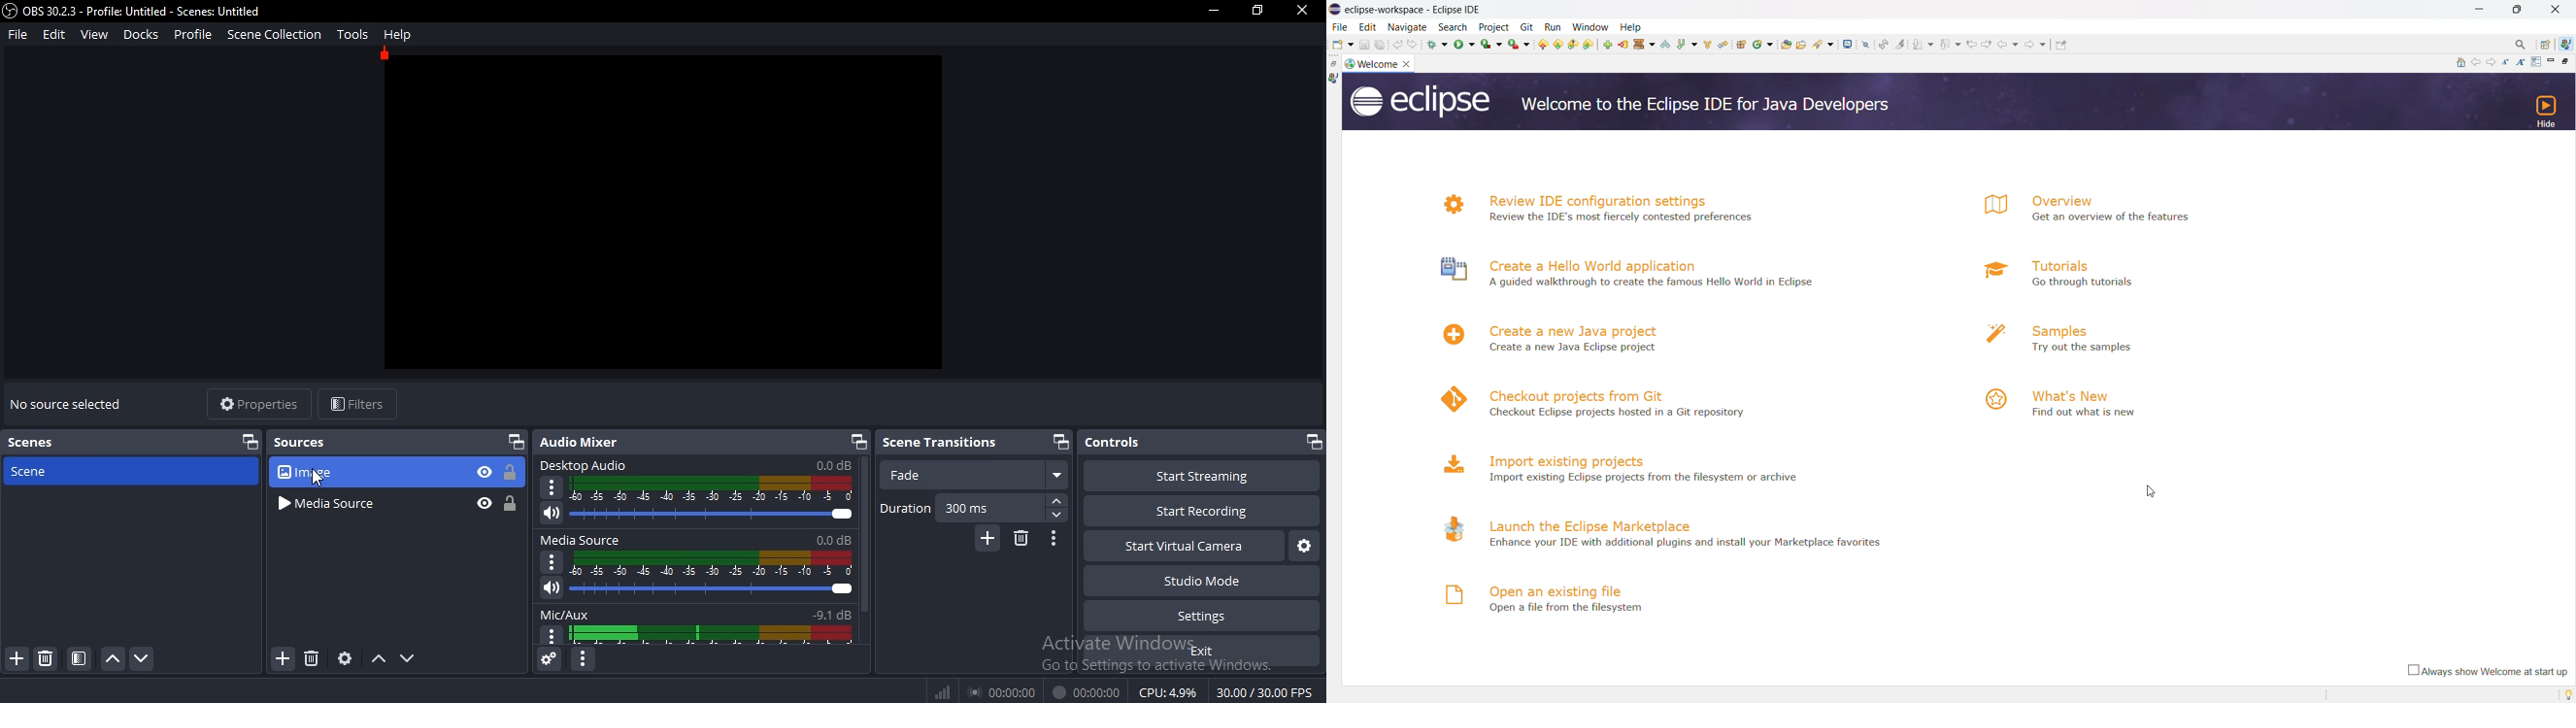  What do you see at coordinates (93, 33) in the screenshot?
I see `view` at bounding box center [93, 33].